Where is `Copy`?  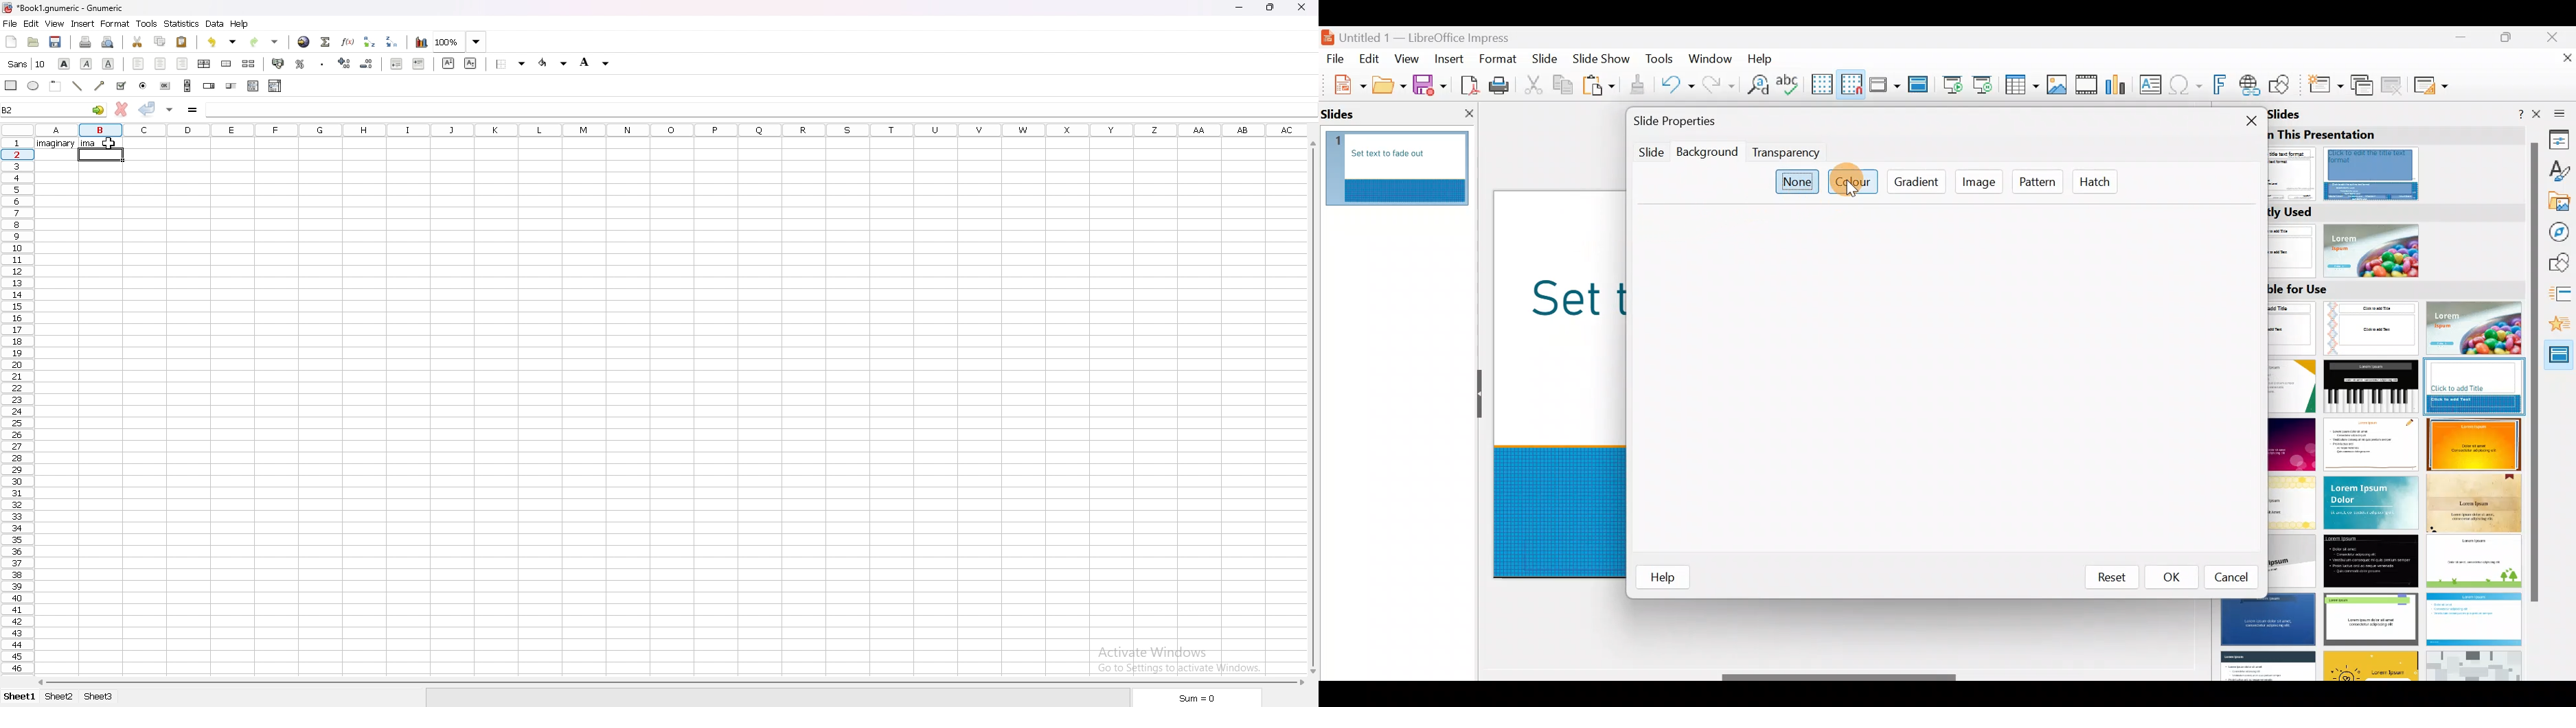
Copy is located at coordinates (1562, 85).